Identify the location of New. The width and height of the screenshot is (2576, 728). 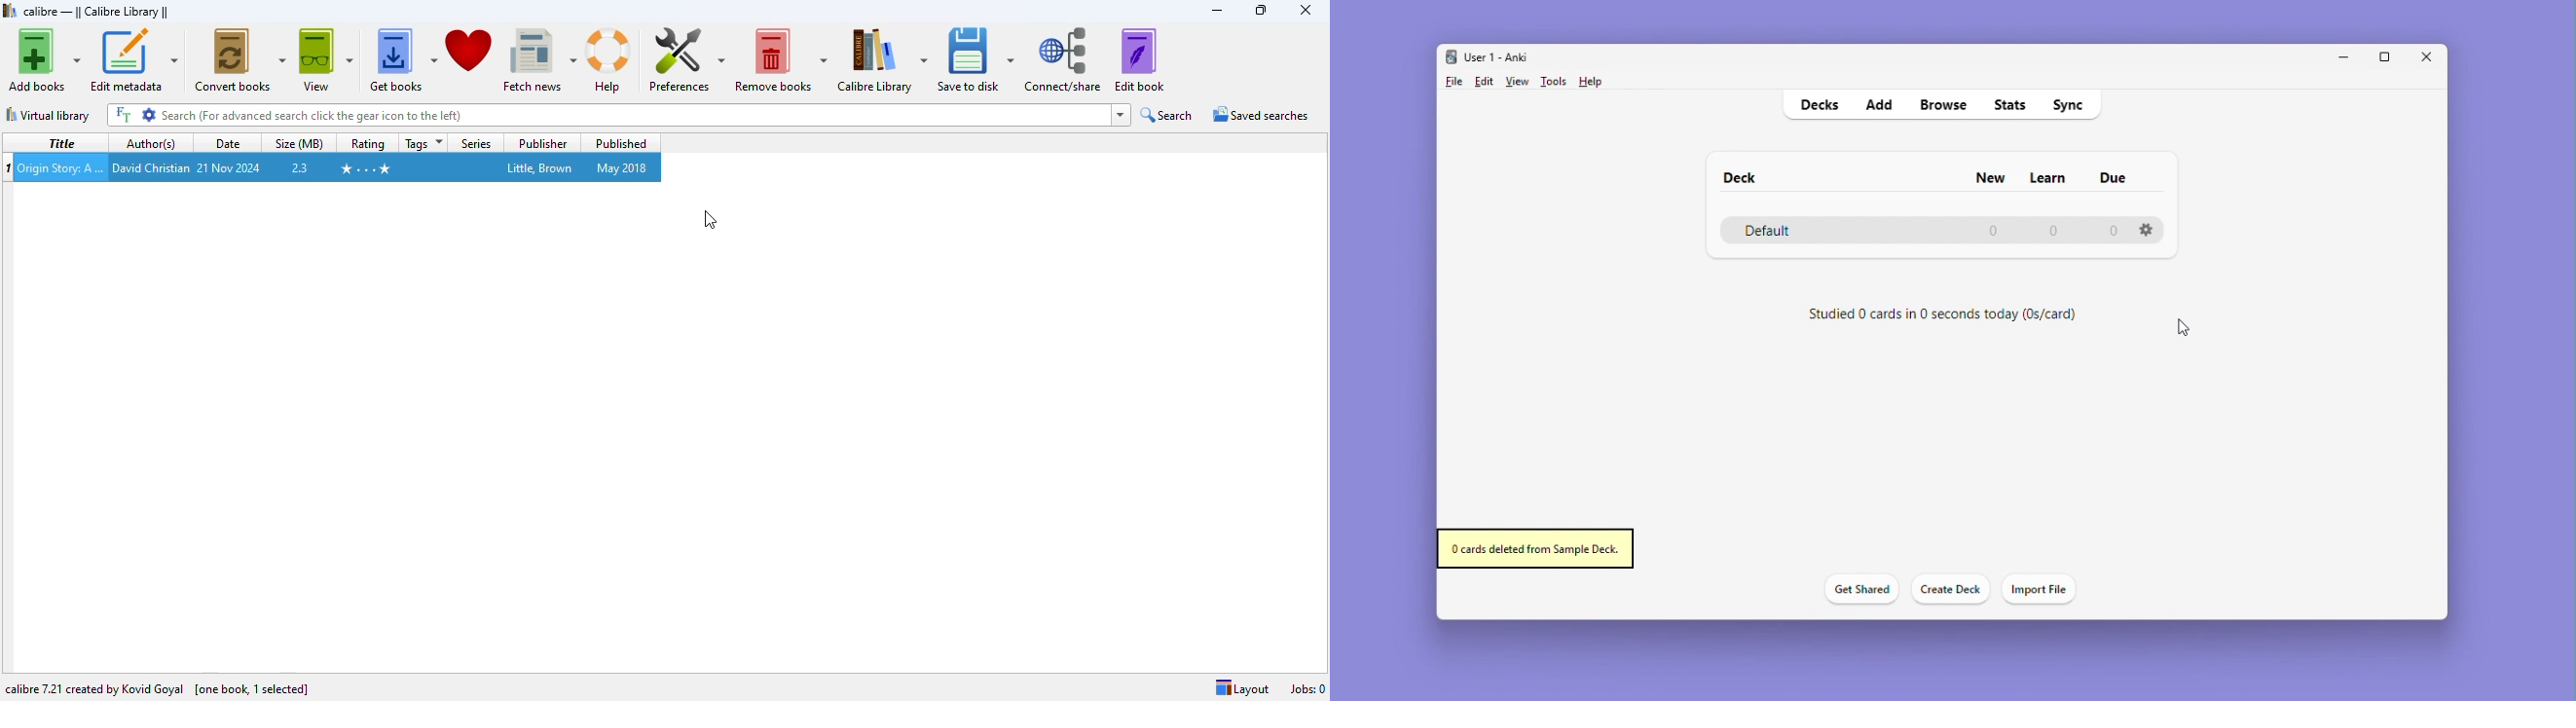
(1992, 177).